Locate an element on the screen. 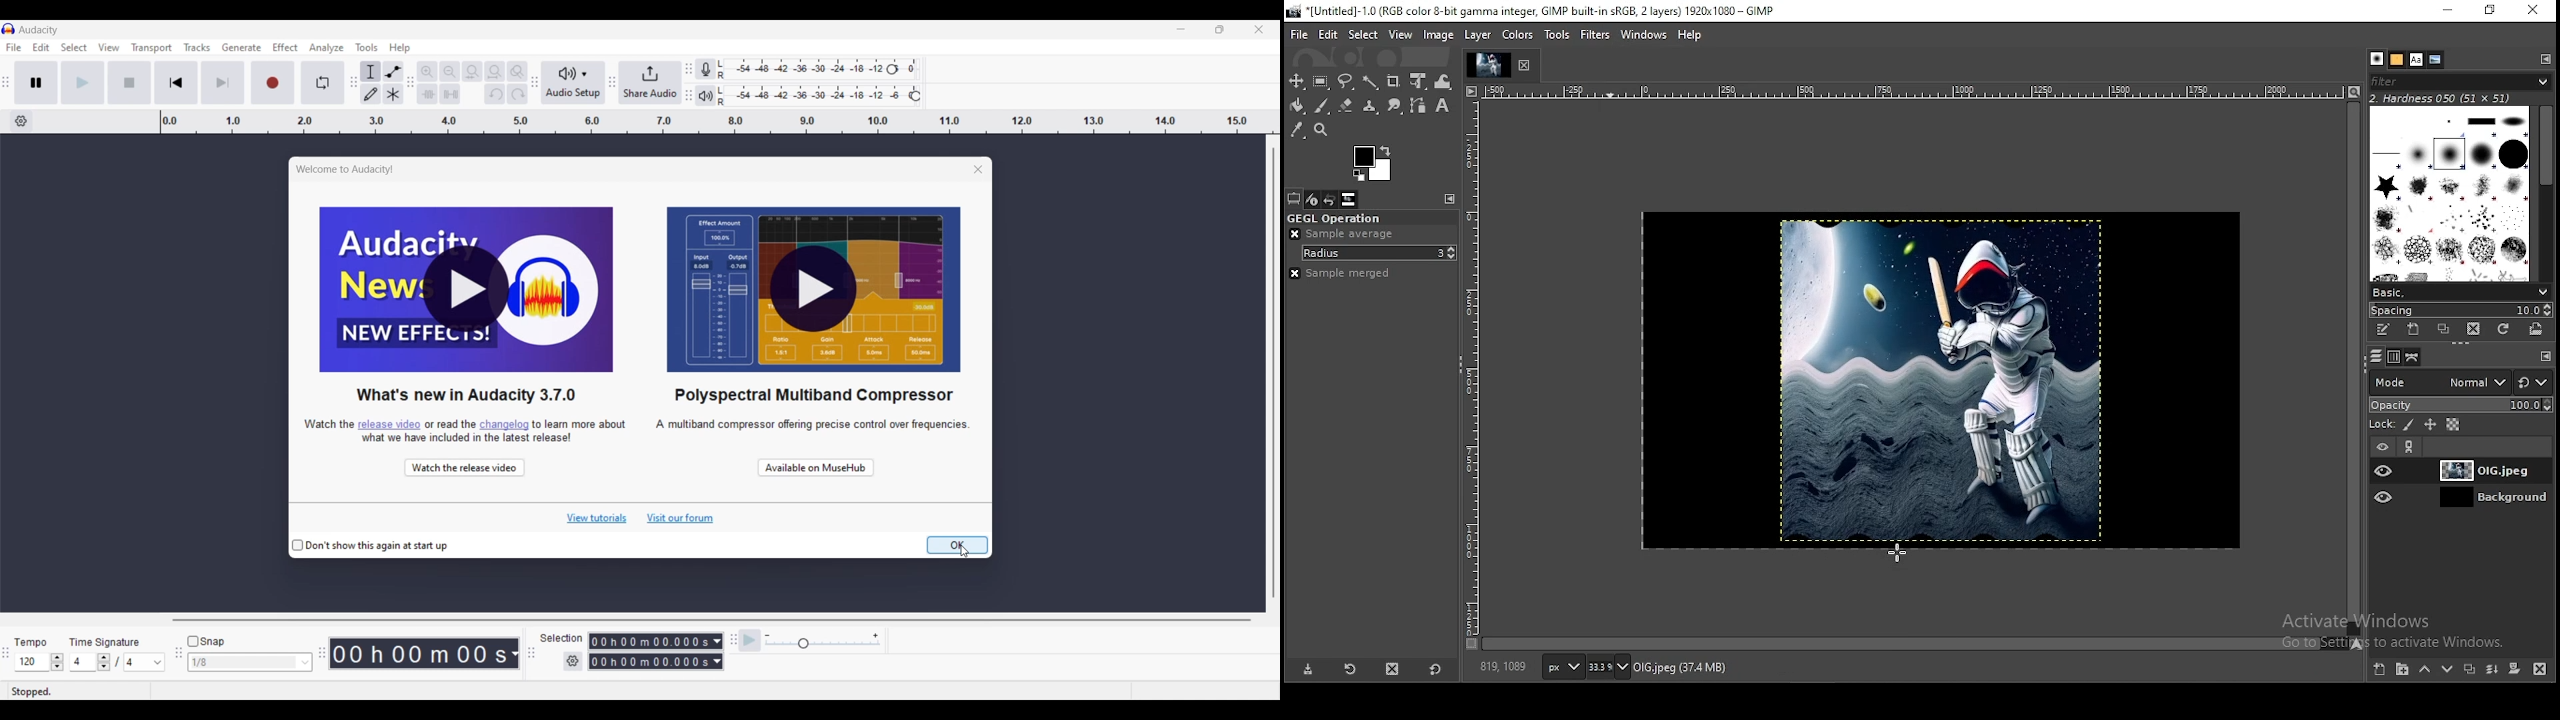 This screenshot has height=728, width=2576. move tool is located at coordinates (1298, 82).